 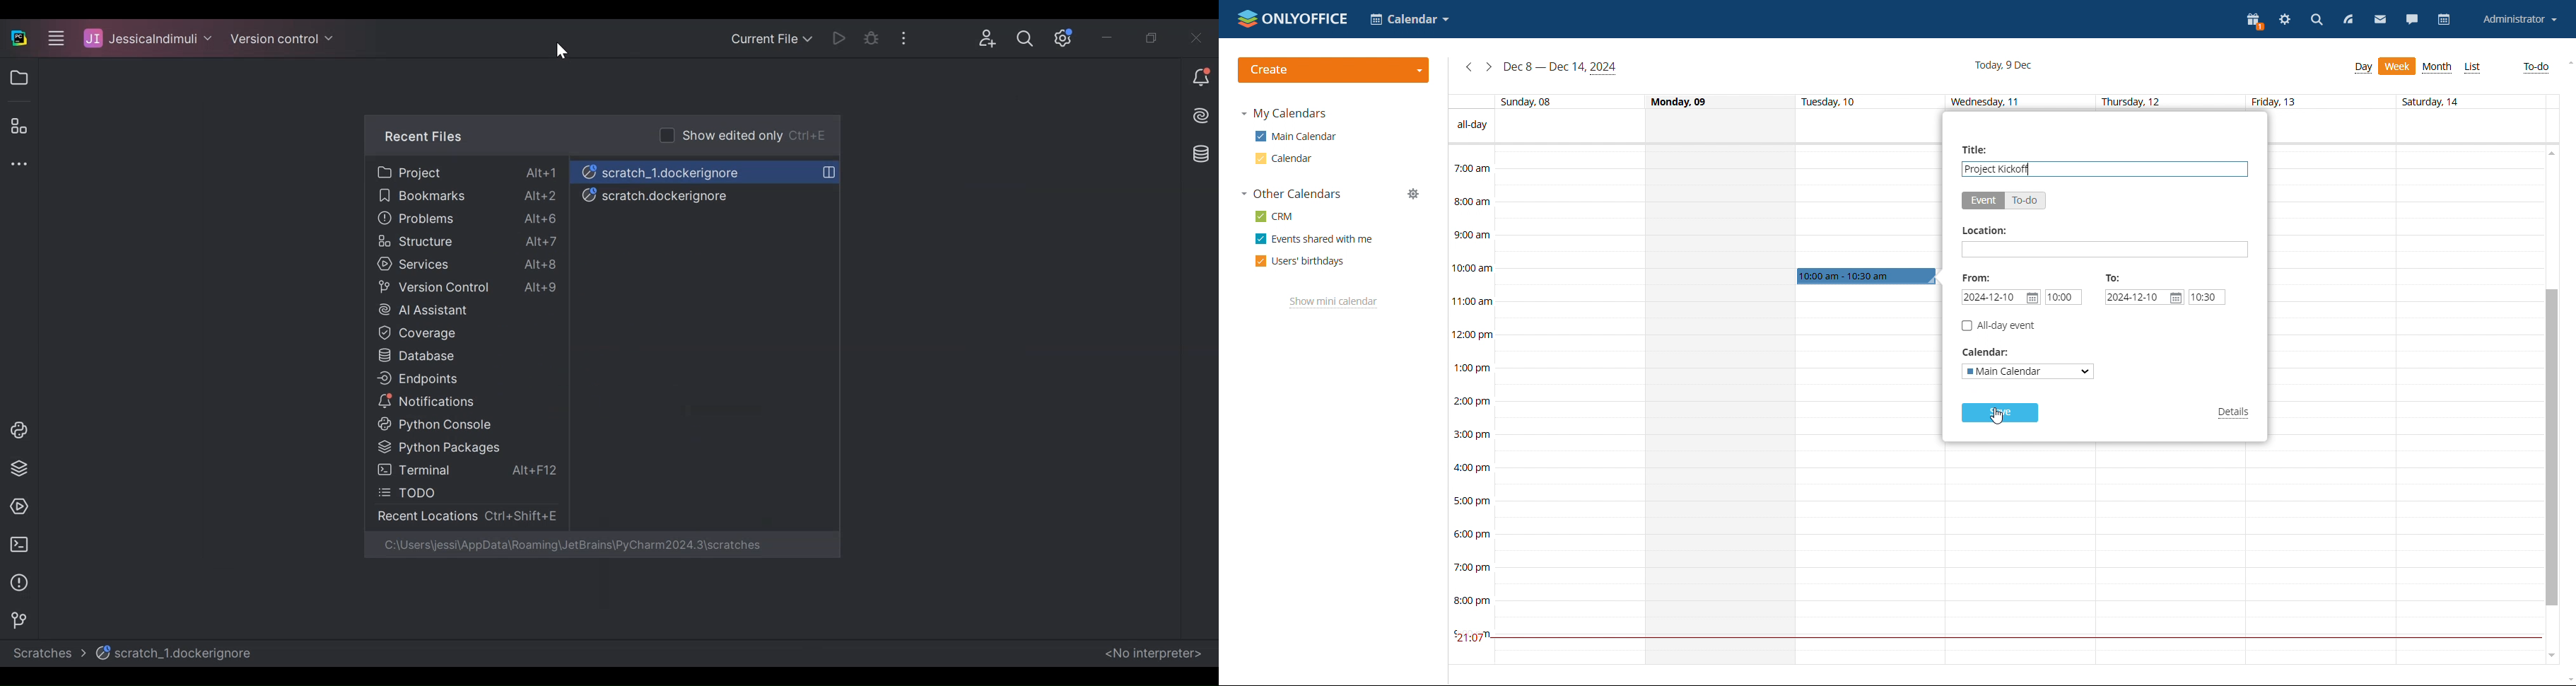 I want to click on Current file, so click(x=773, y=39).